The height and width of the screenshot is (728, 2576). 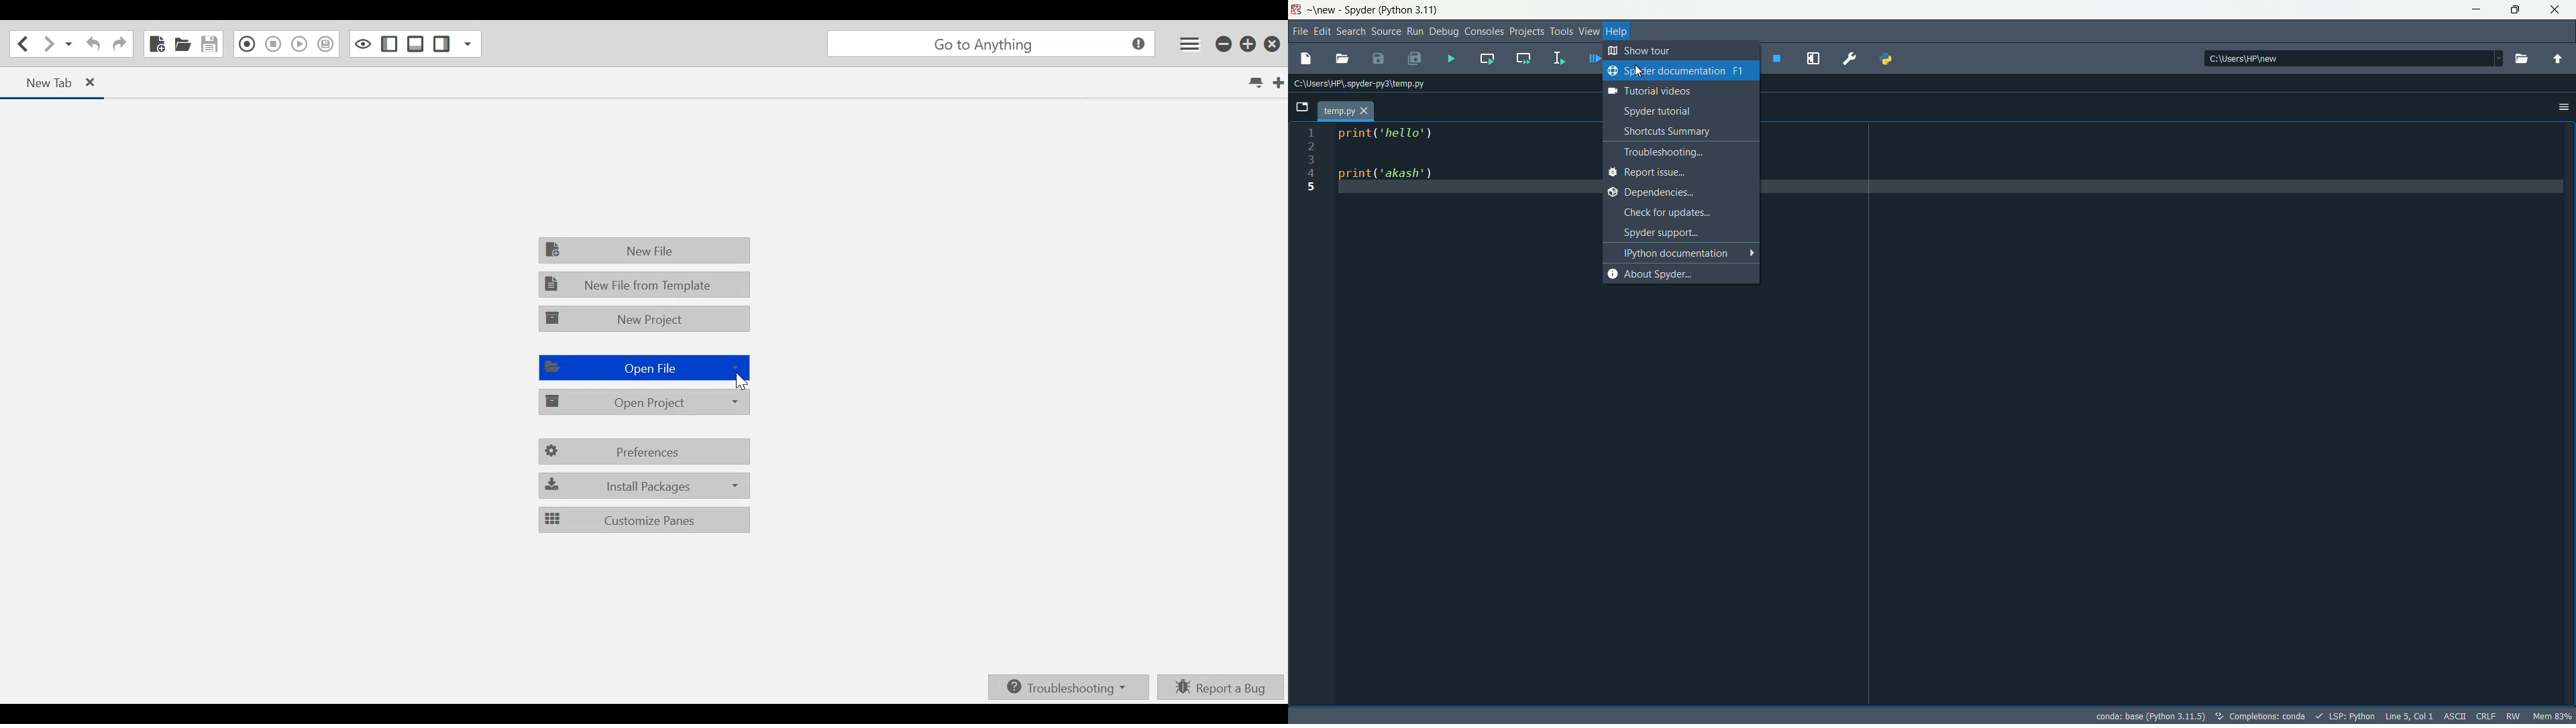 What do you see at coordinates (1813, 58) in the screenshot?
I see `maximize current pane` at bounding box center [1813, 58].